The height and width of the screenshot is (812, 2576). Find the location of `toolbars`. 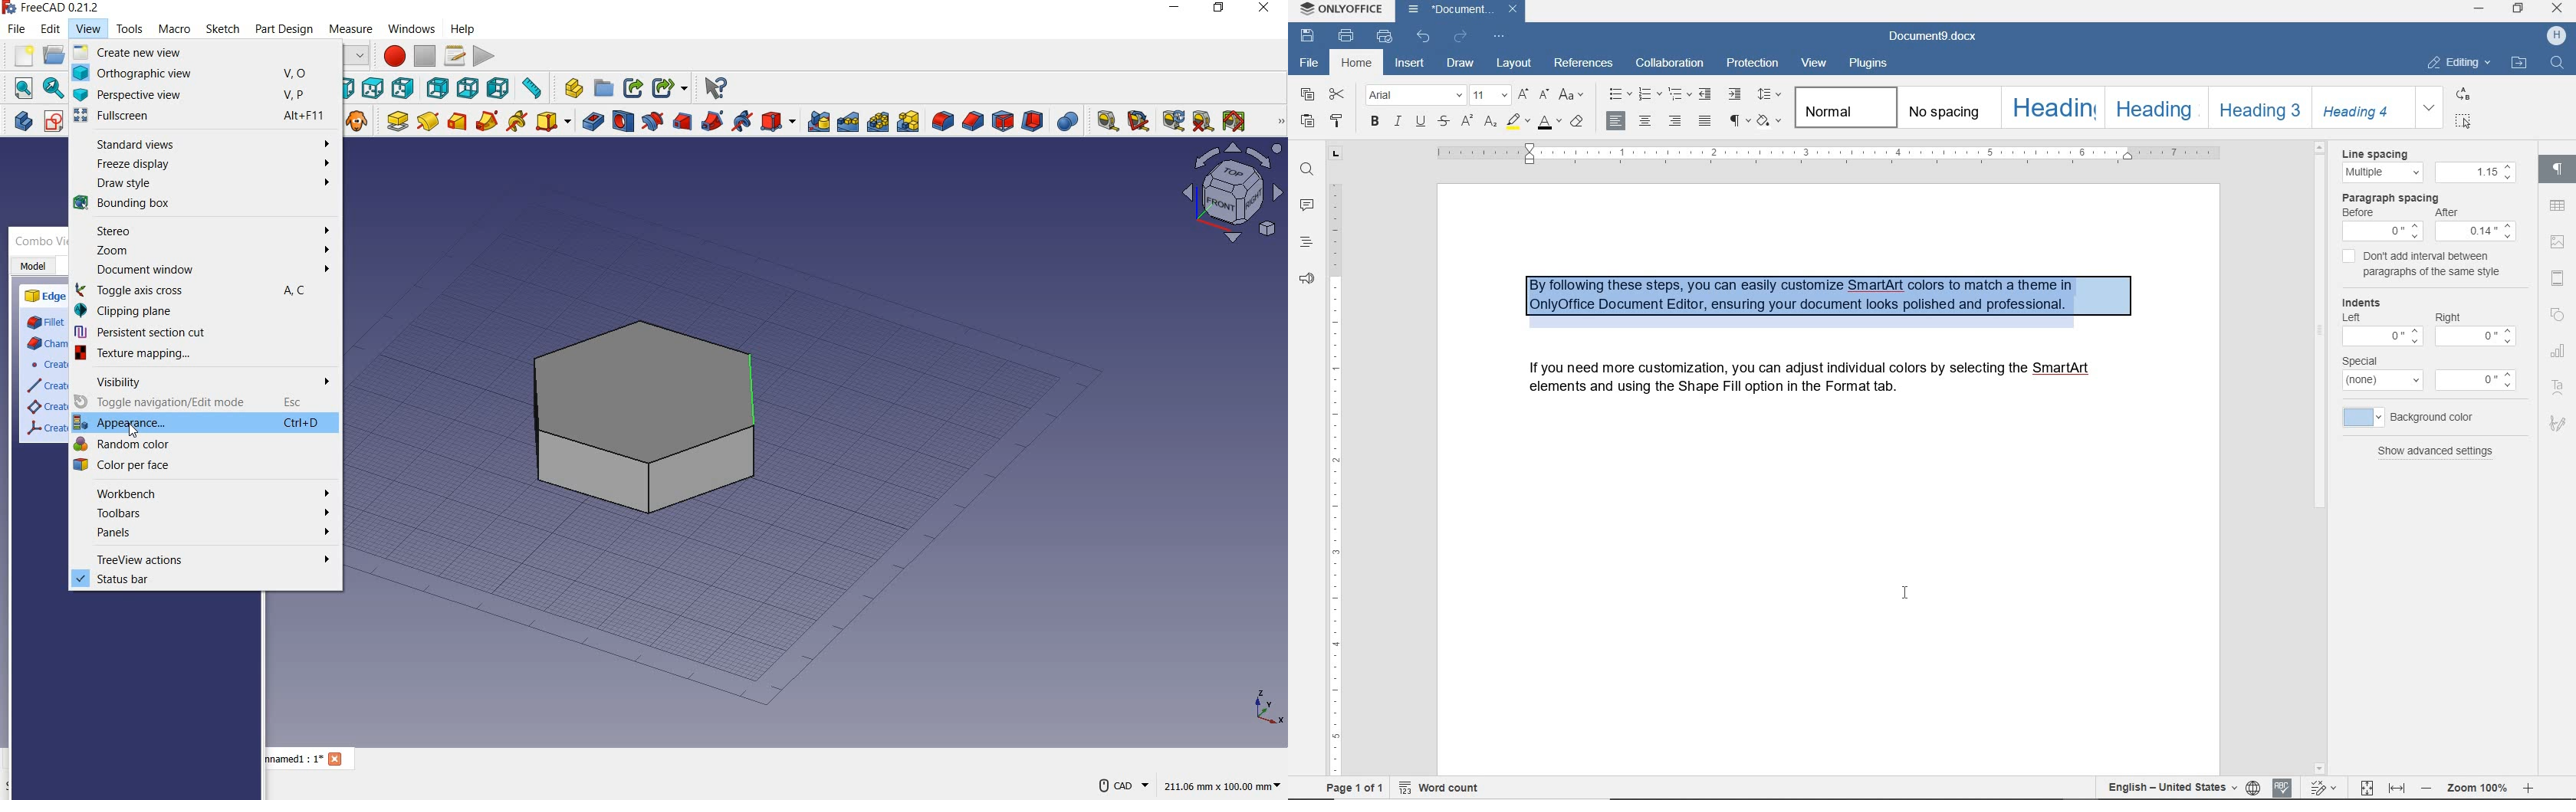

toolbars is located at coordinates (203, 516).